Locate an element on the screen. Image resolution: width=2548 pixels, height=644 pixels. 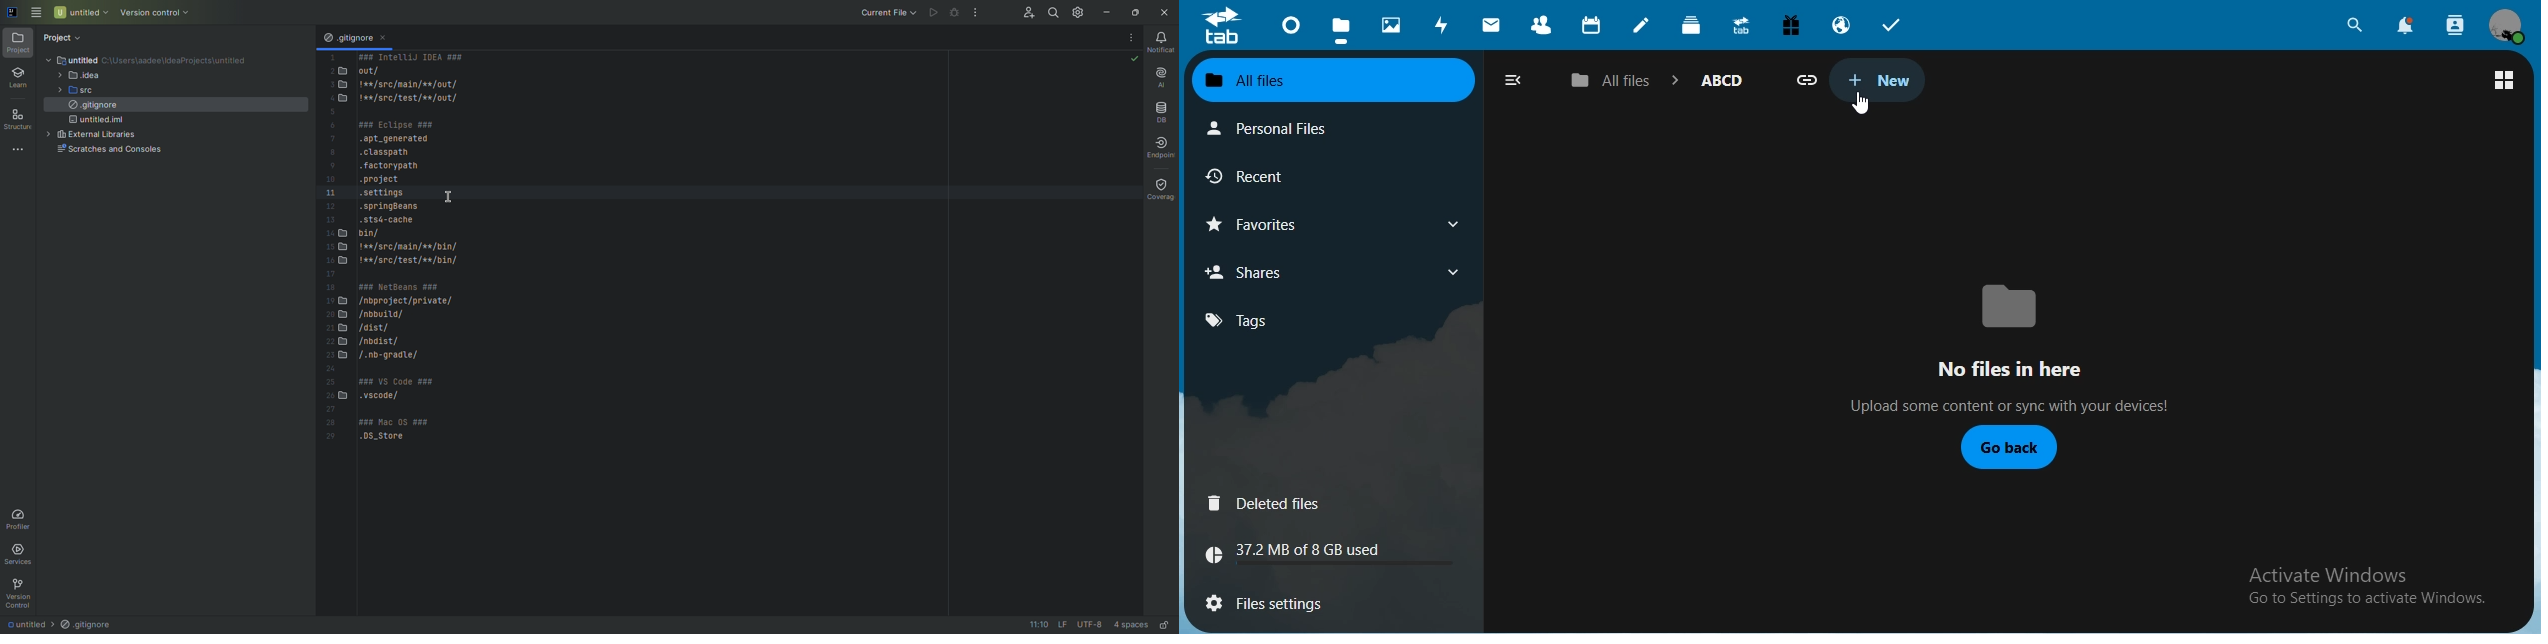
upgrade is located at coordinates (1744, 27).